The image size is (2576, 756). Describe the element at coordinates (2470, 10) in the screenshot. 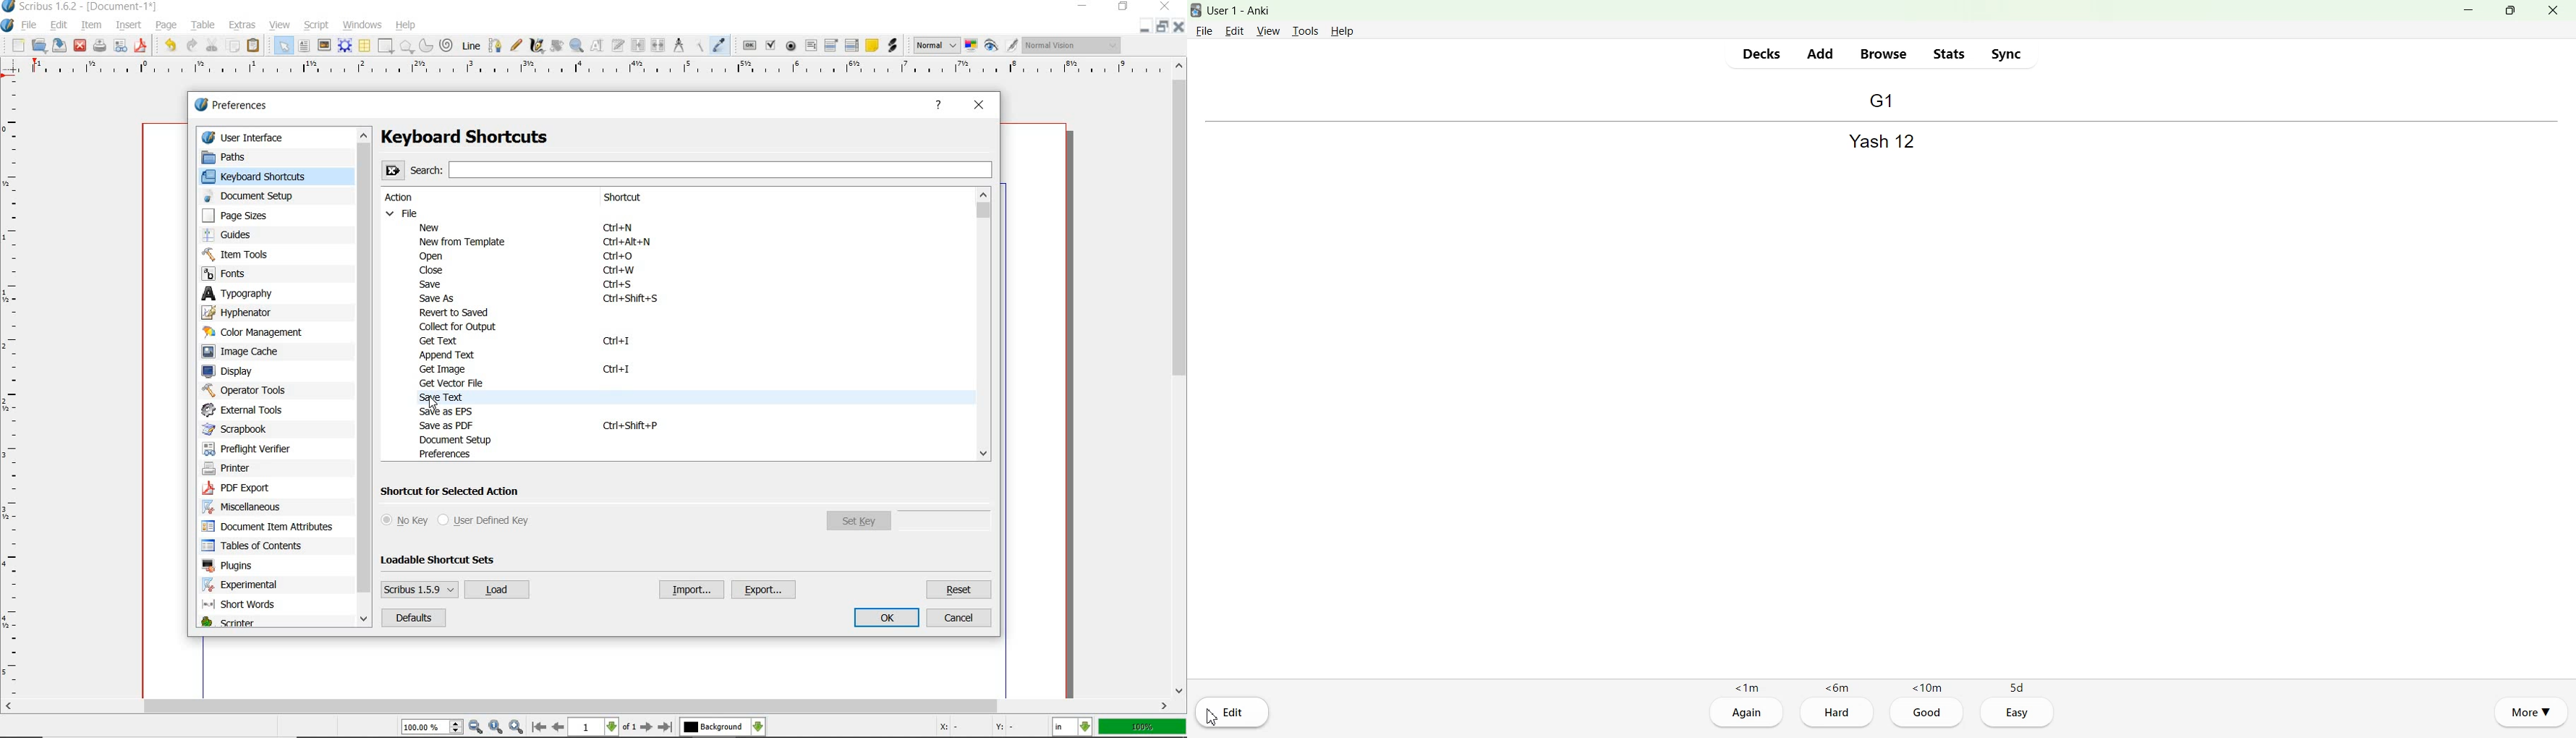

I see `Minimize` at that location.